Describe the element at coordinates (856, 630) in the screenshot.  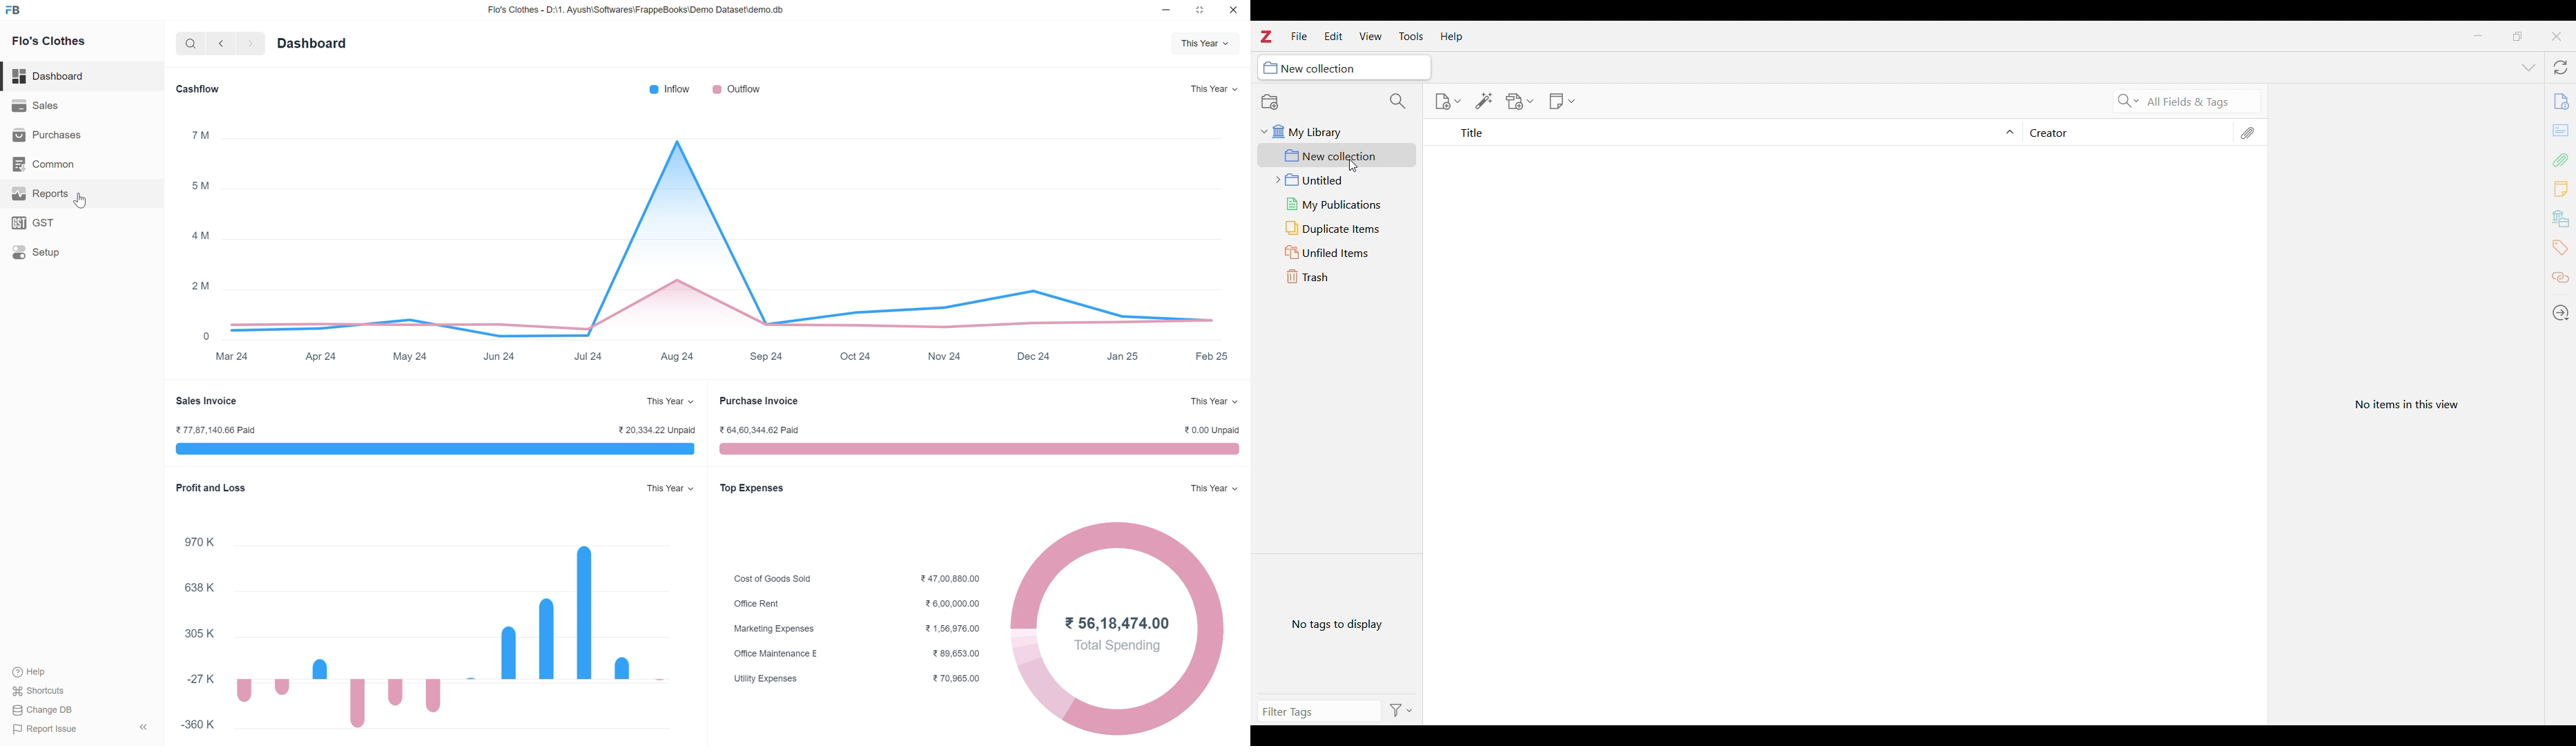
I see `Marketing Expenses ¥1,56,976.00` at that location.